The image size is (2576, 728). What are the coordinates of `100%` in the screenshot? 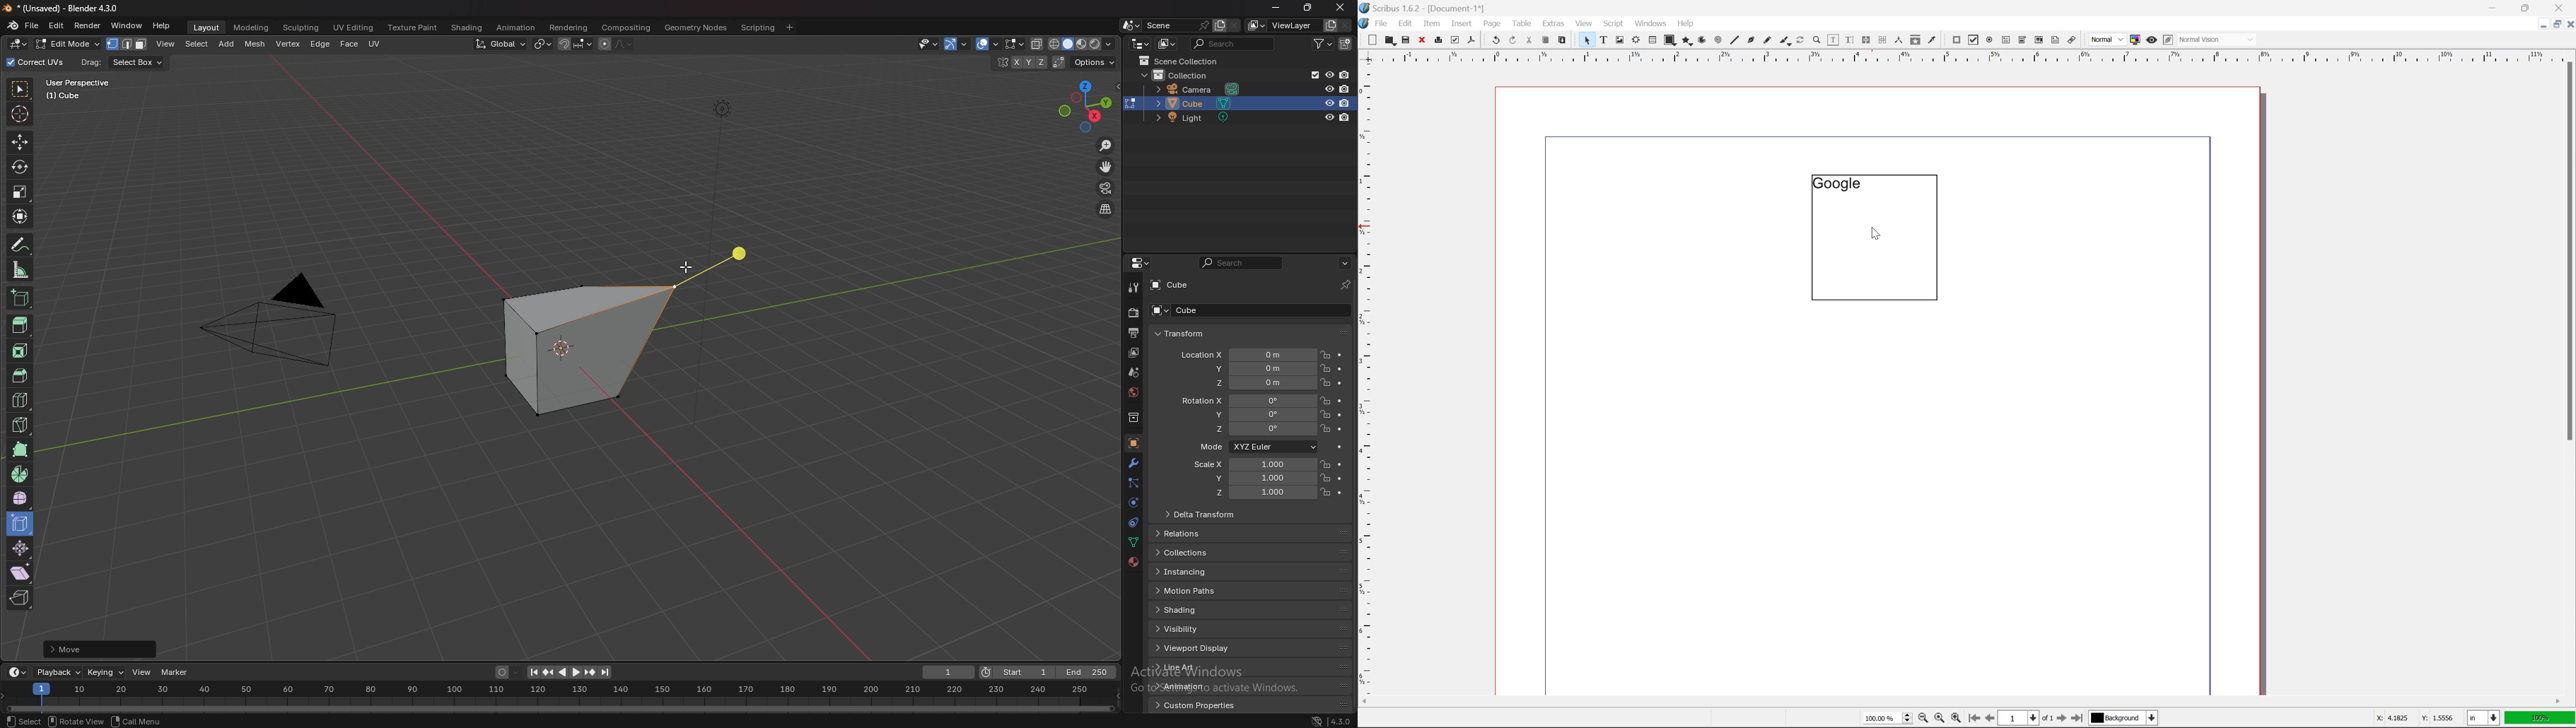 It's located at (2541, 720).